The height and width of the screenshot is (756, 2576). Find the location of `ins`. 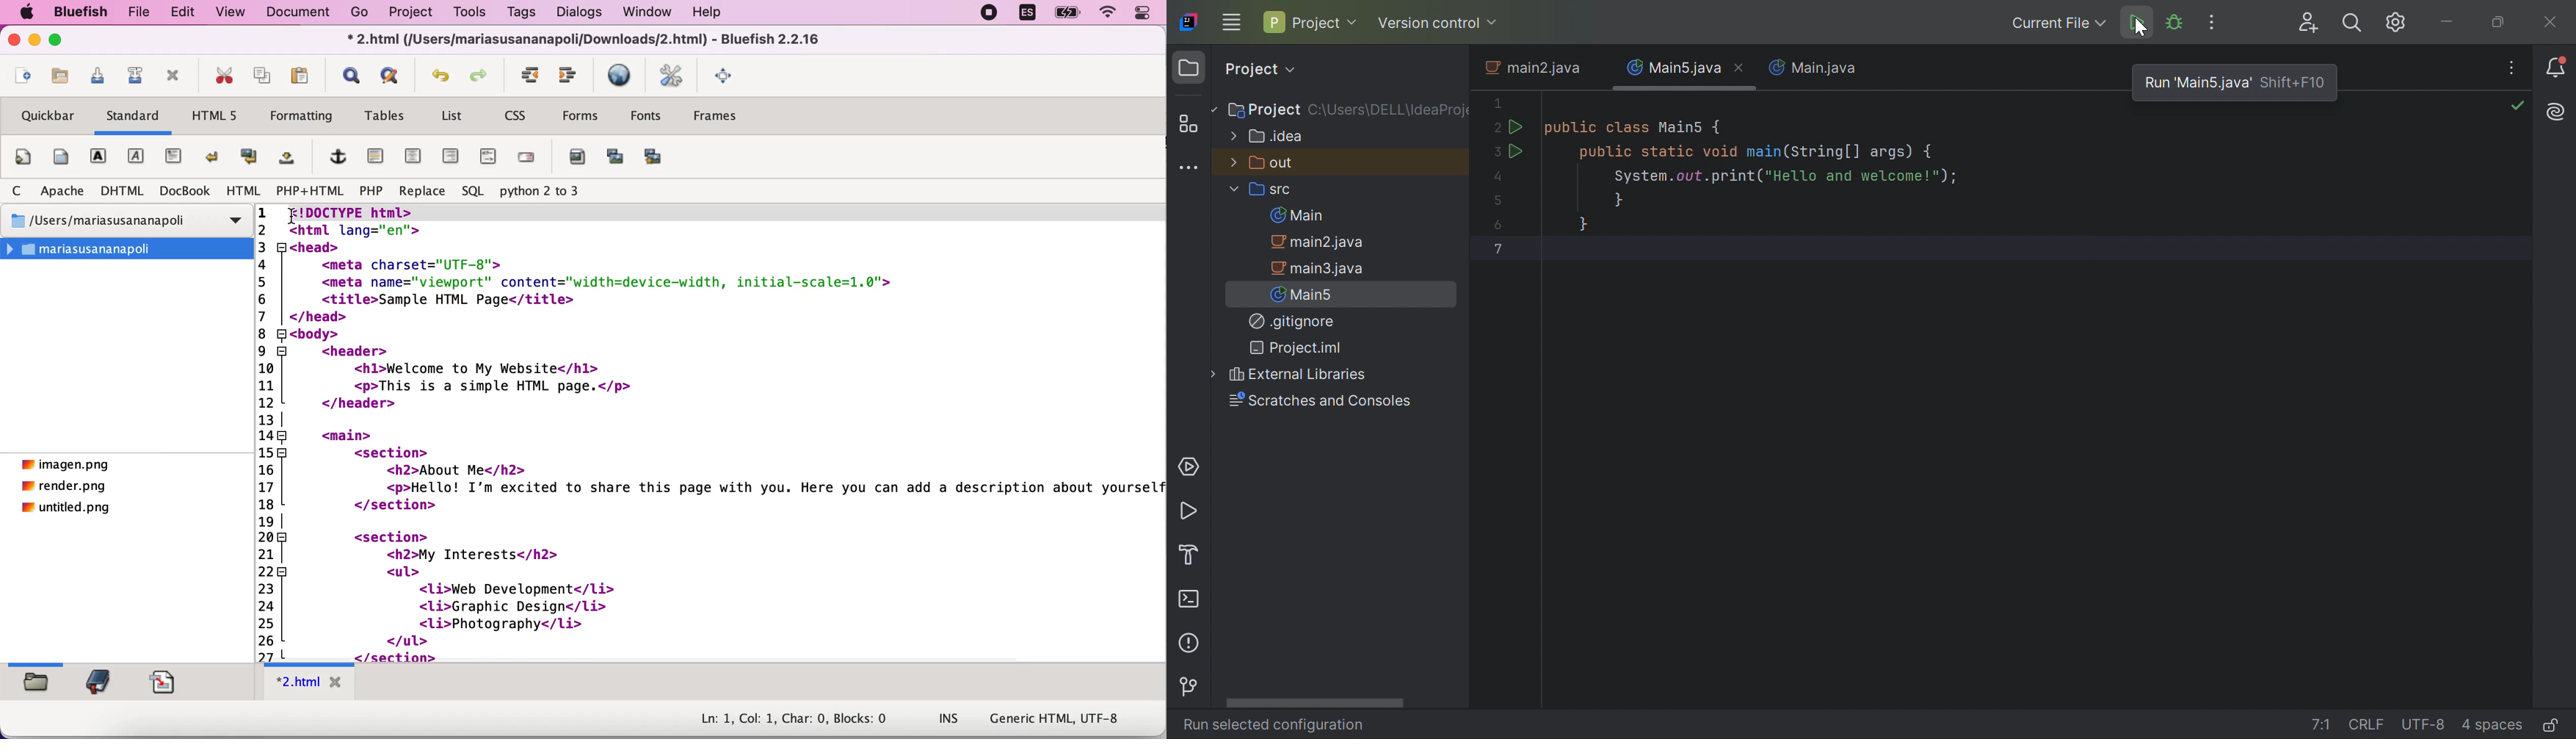

ins is located at coordinates (951, 718).